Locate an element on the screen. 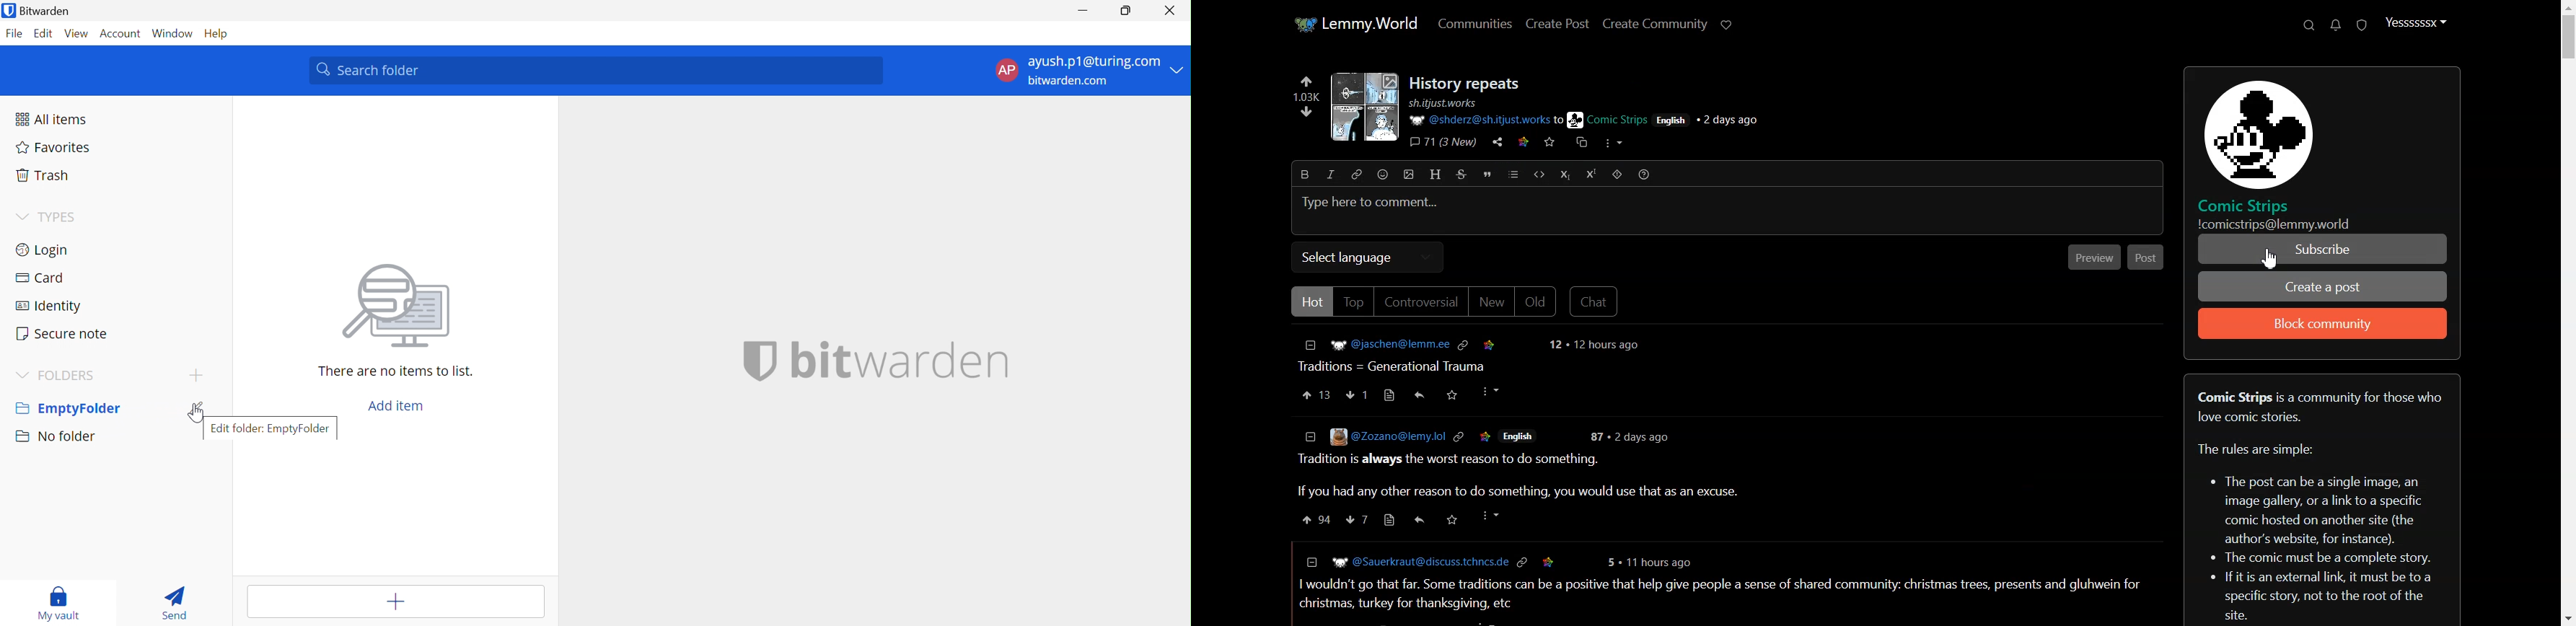 This screenshot has height=644, width=2576. Support Lemmy is located at coordinates (1726, 25).